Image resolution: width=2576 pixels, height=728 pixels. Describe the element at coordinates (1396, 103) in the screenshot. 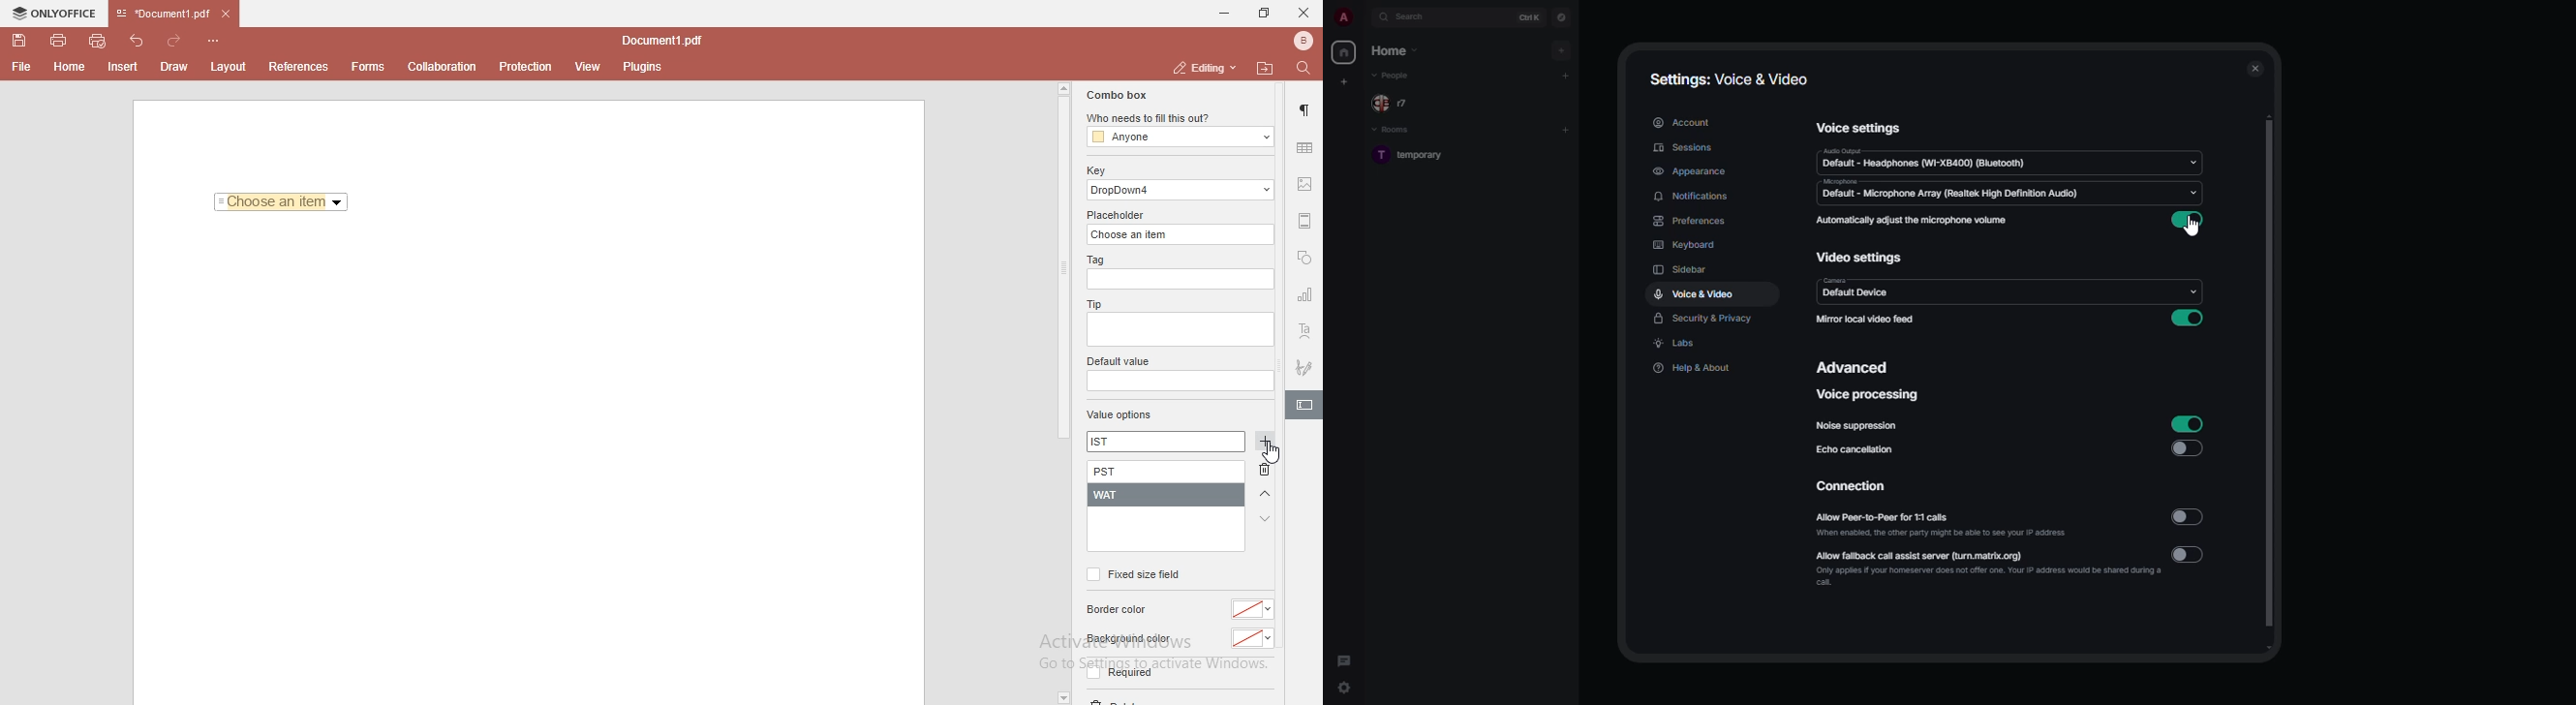

I see `people` at that location.